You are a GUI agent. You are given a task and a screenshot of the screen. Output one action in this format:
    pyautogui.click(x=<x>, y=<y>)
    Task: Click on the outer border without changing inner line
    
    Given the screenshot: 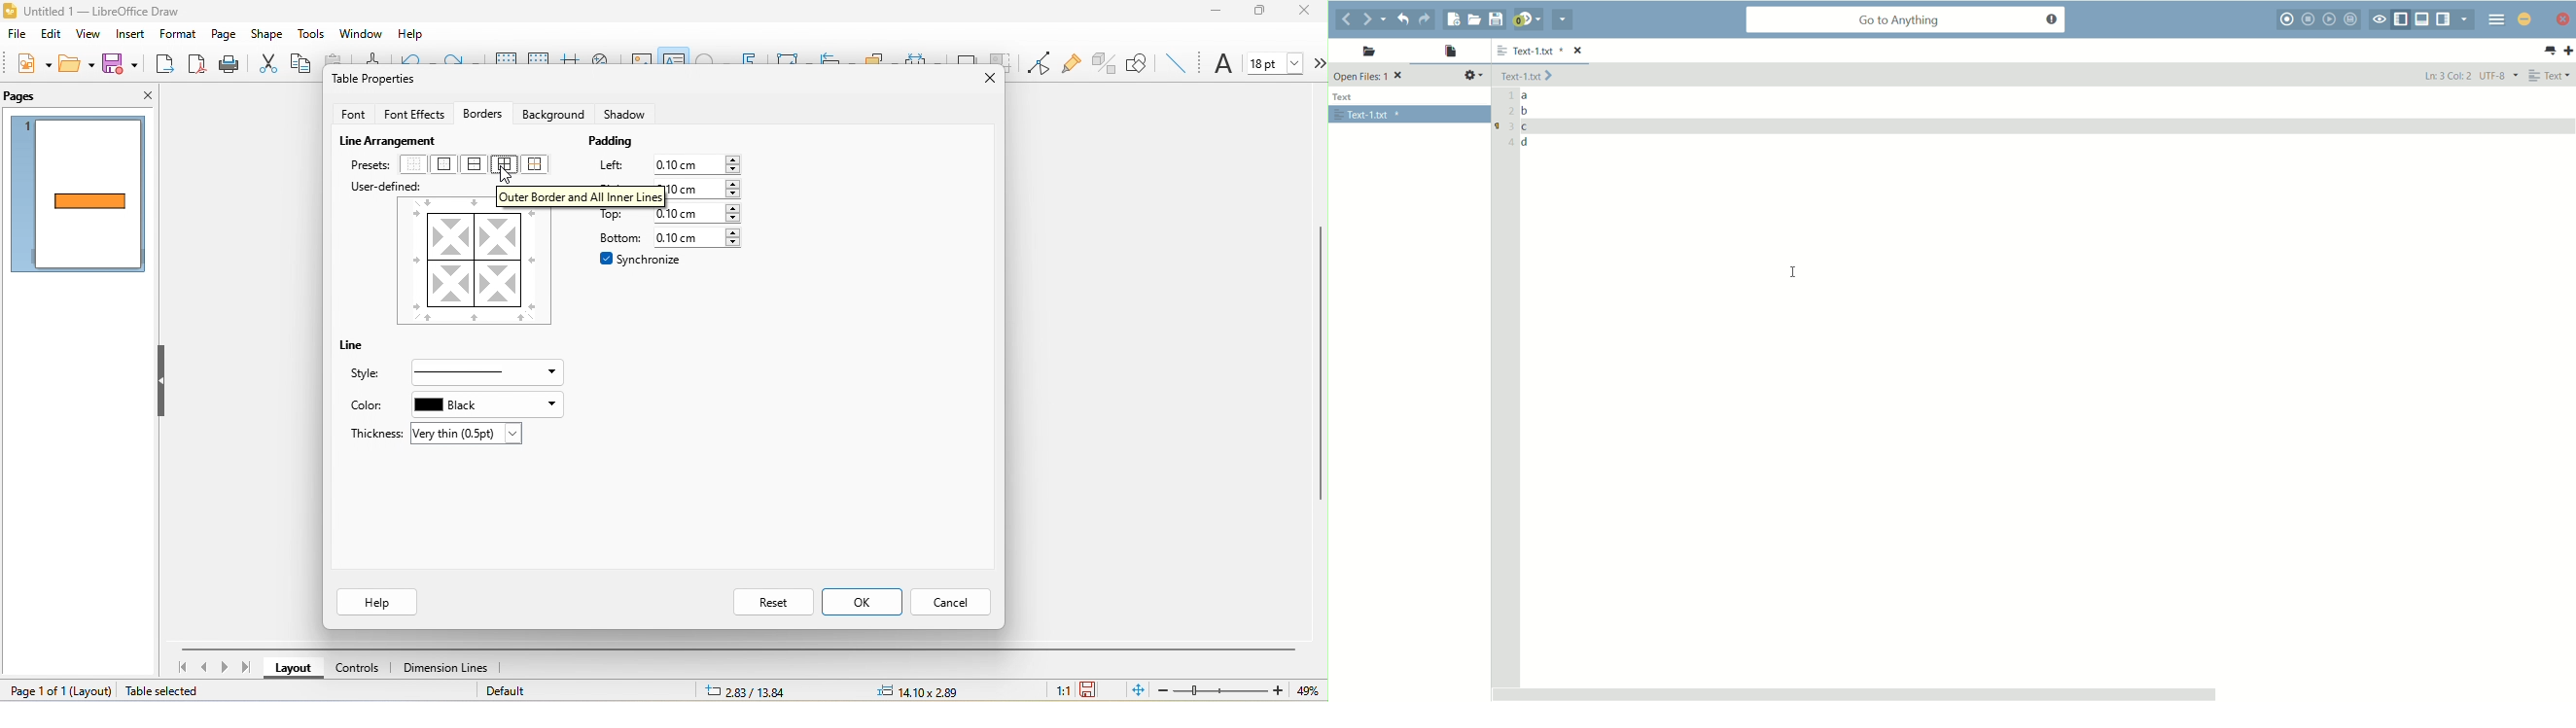 What is the action you would take?
    pyautogui.click(x=540, y=163)
    